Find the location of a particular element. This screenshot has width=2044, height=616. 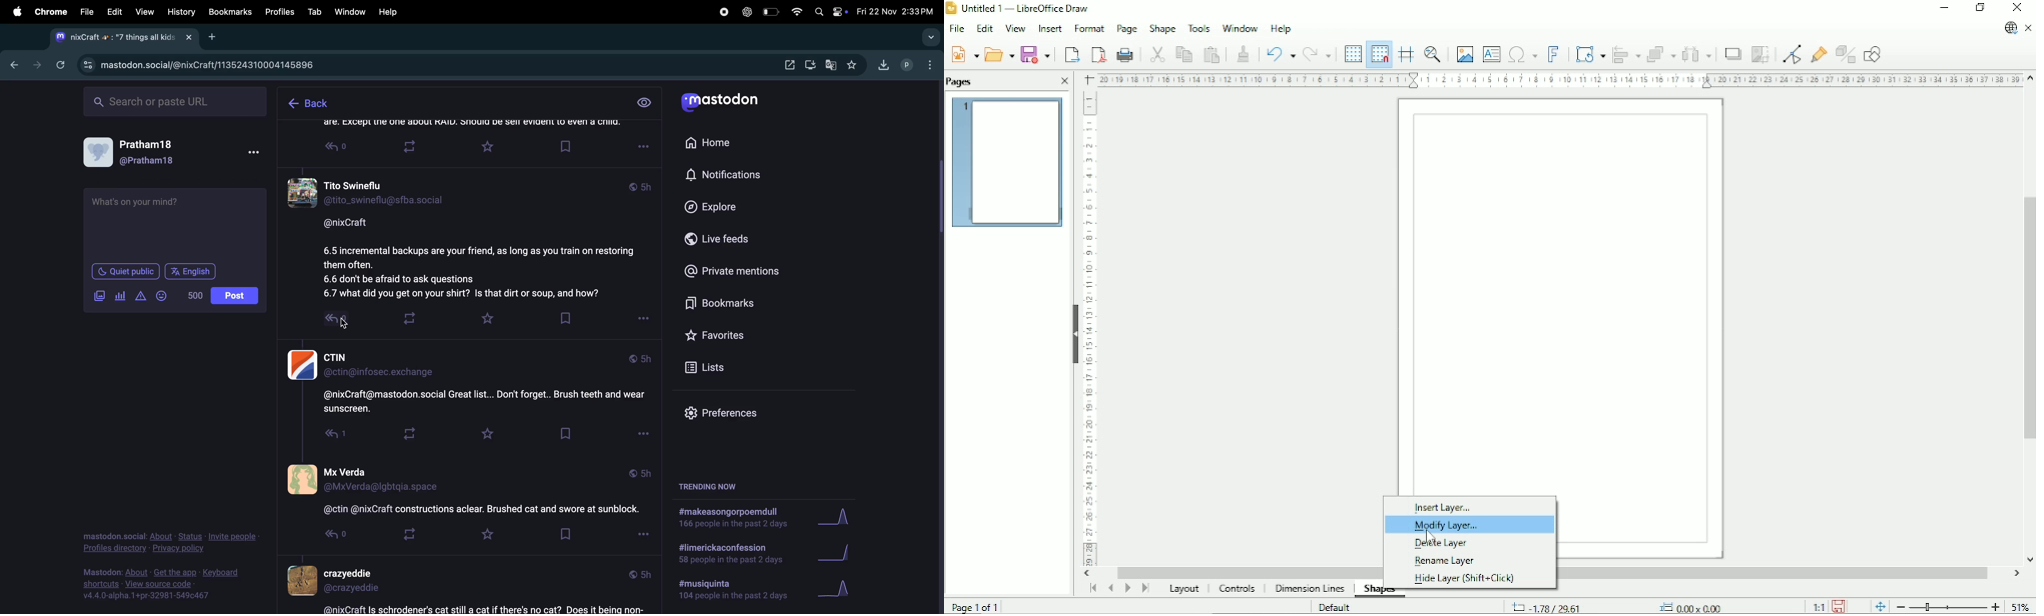

Fri 22 Nov 2:33 PM is located at coordinates (897, 10).